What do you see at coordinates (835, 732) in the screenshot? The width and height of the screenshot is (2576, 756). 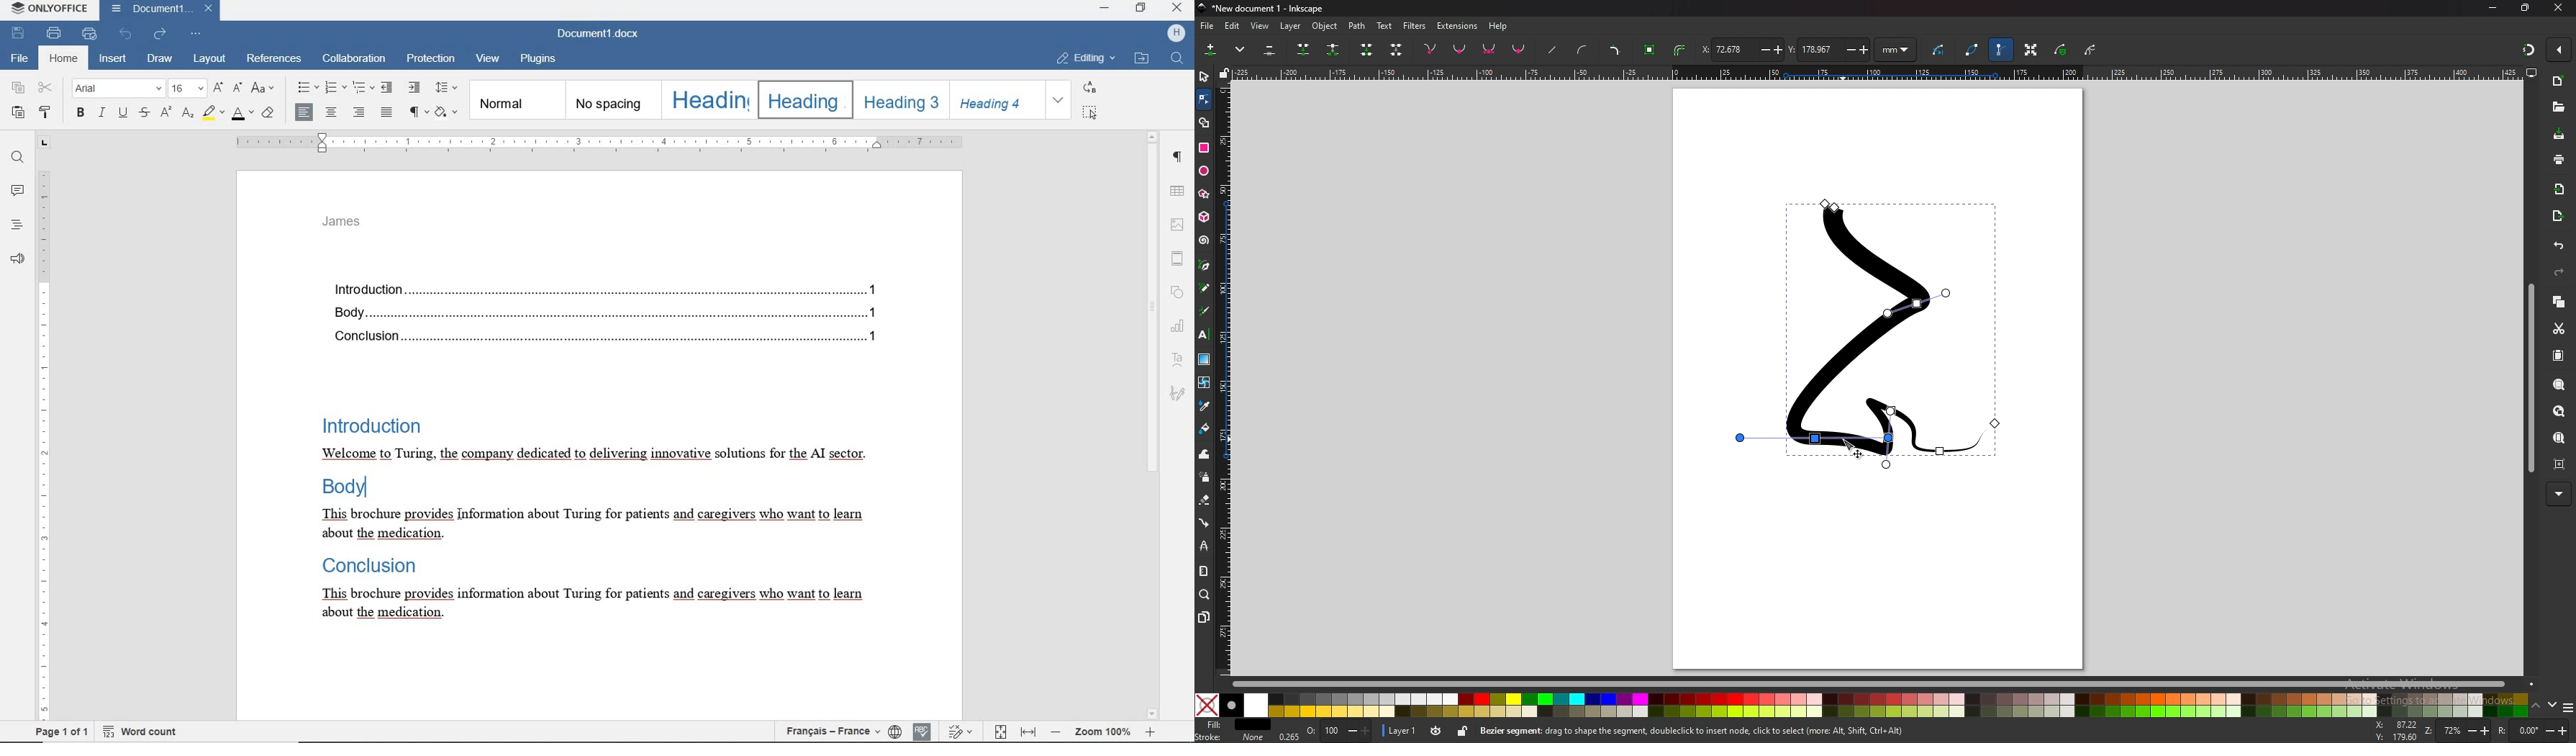 I see `TEXT LANGUAGE` at bounding box center [835, 732].